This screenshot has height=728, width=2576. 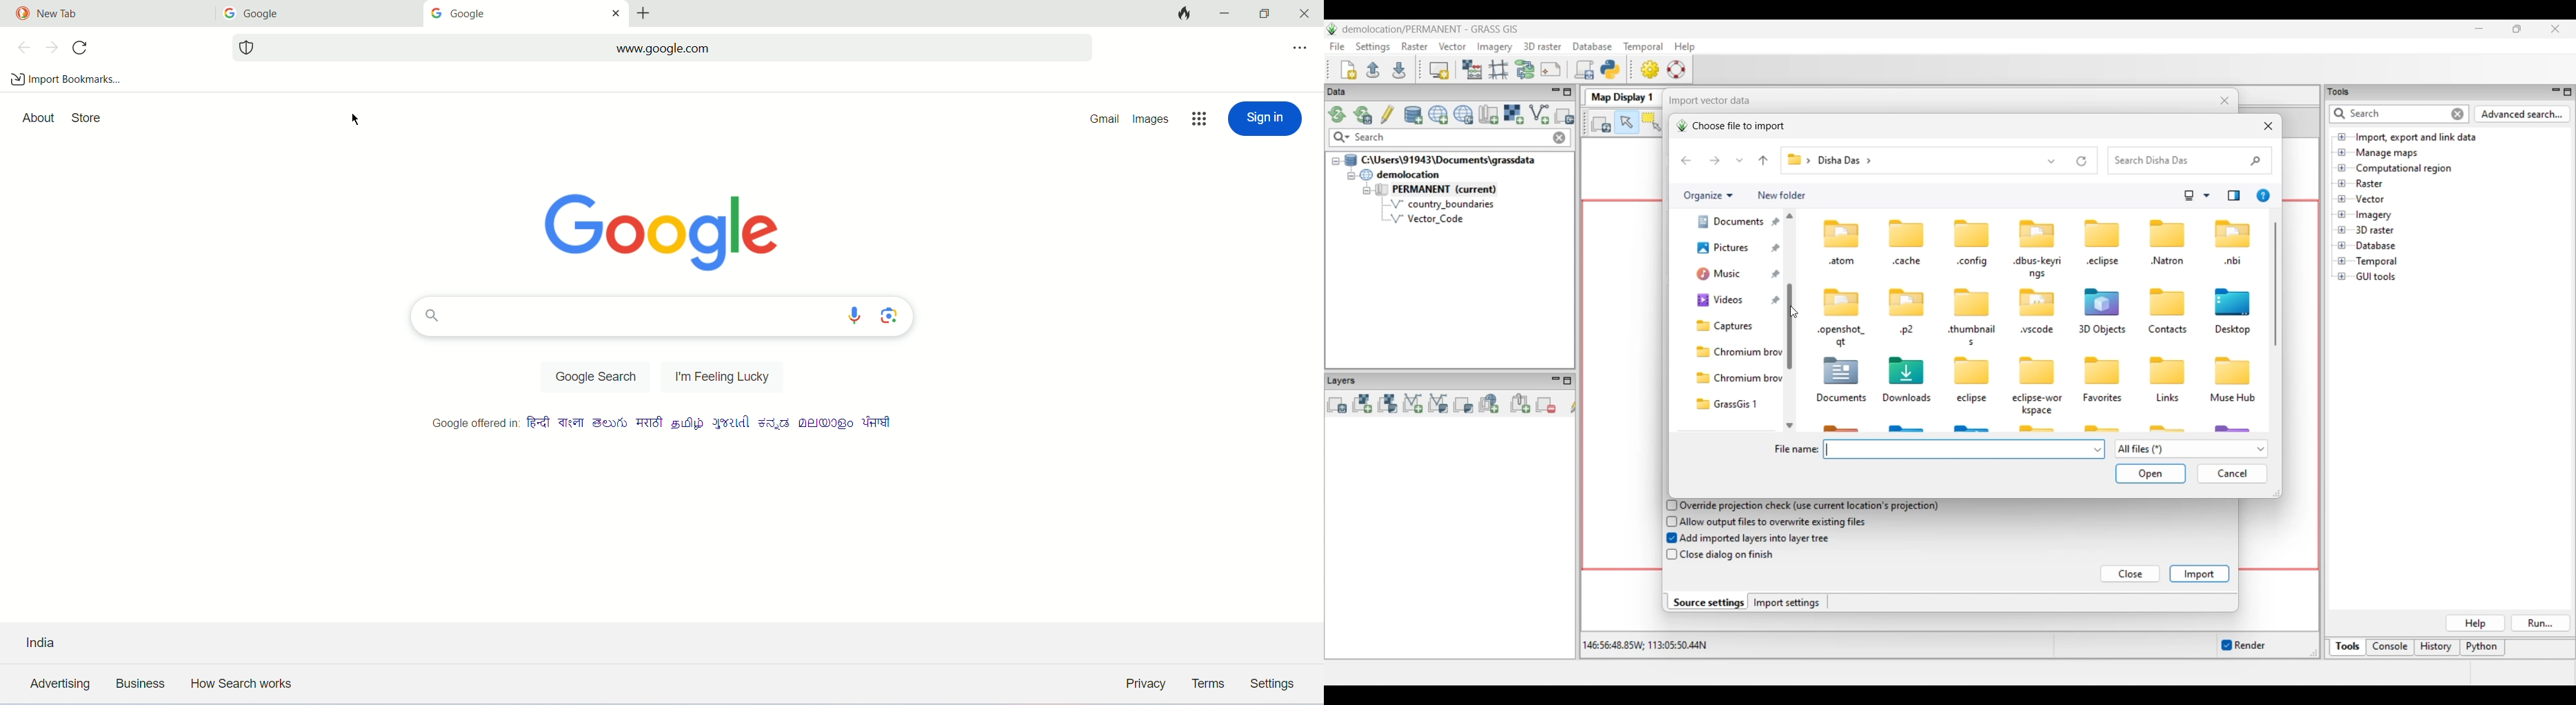 What do you see at coordinates (613, 14) in the screenshot?
I see `close` at bounding box center [613, 14].